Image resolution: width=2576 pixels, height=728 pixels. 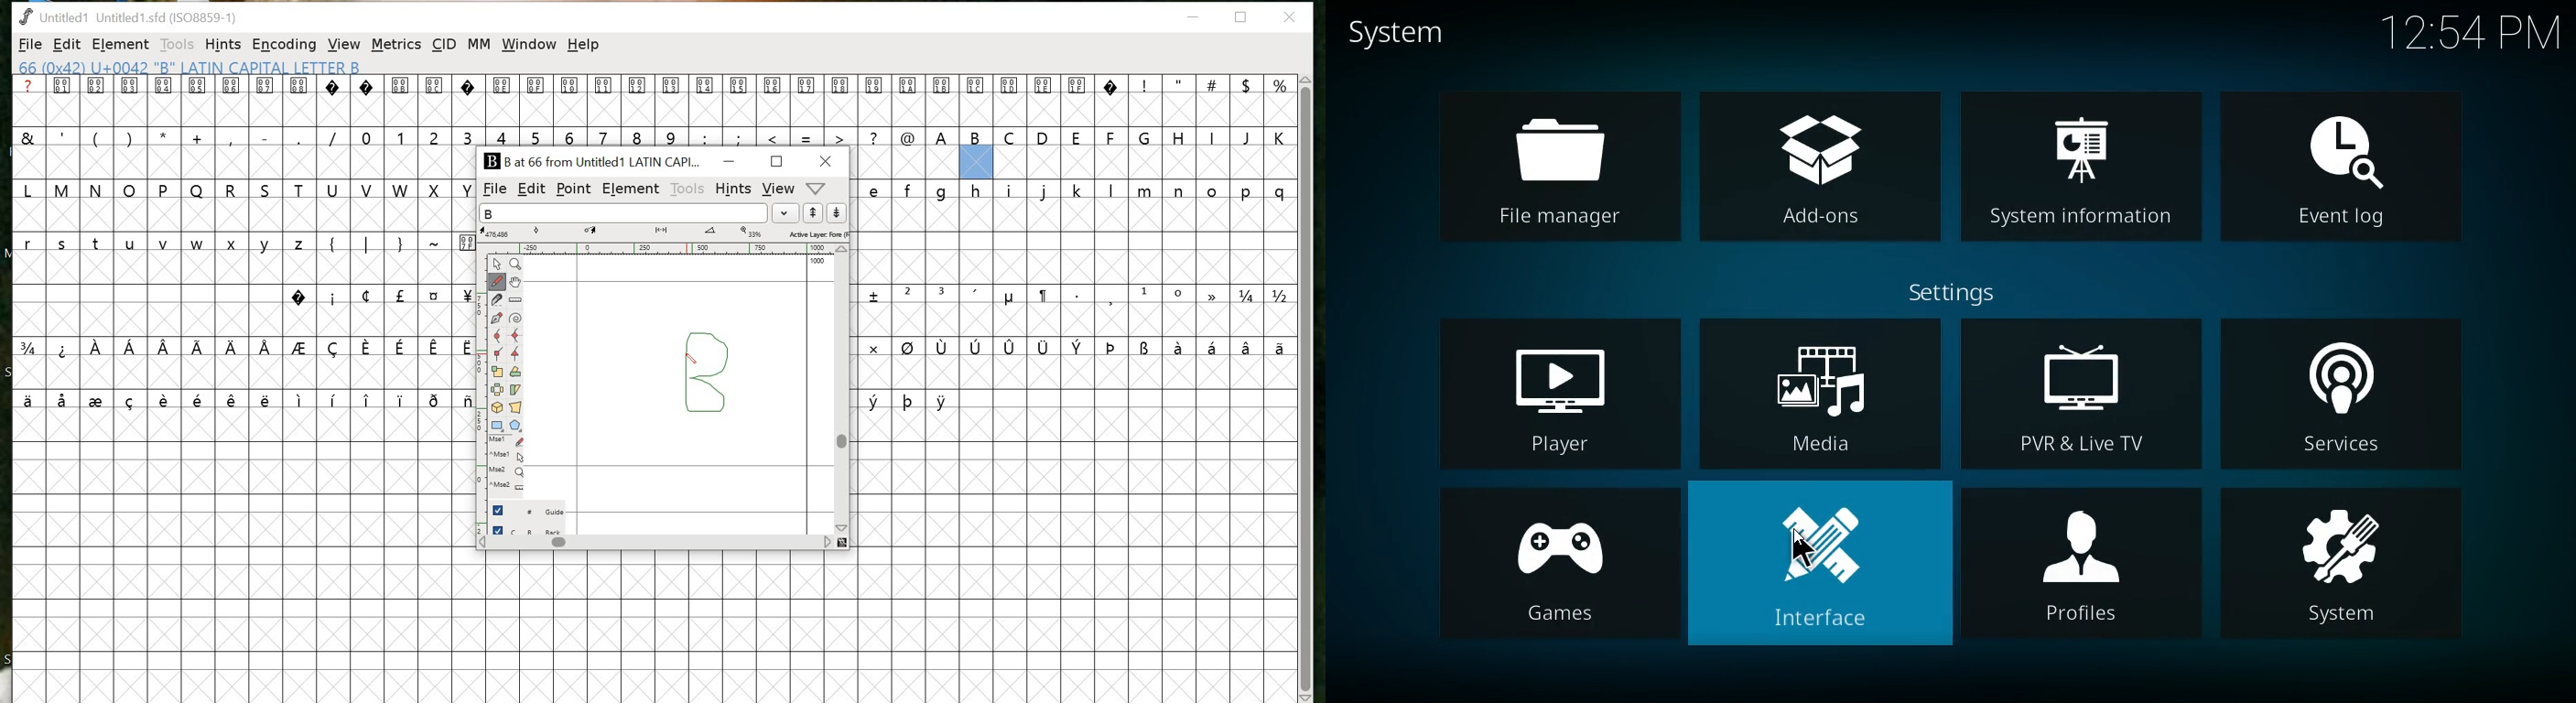 I want to click on interface, so click(x=1820, y=562).